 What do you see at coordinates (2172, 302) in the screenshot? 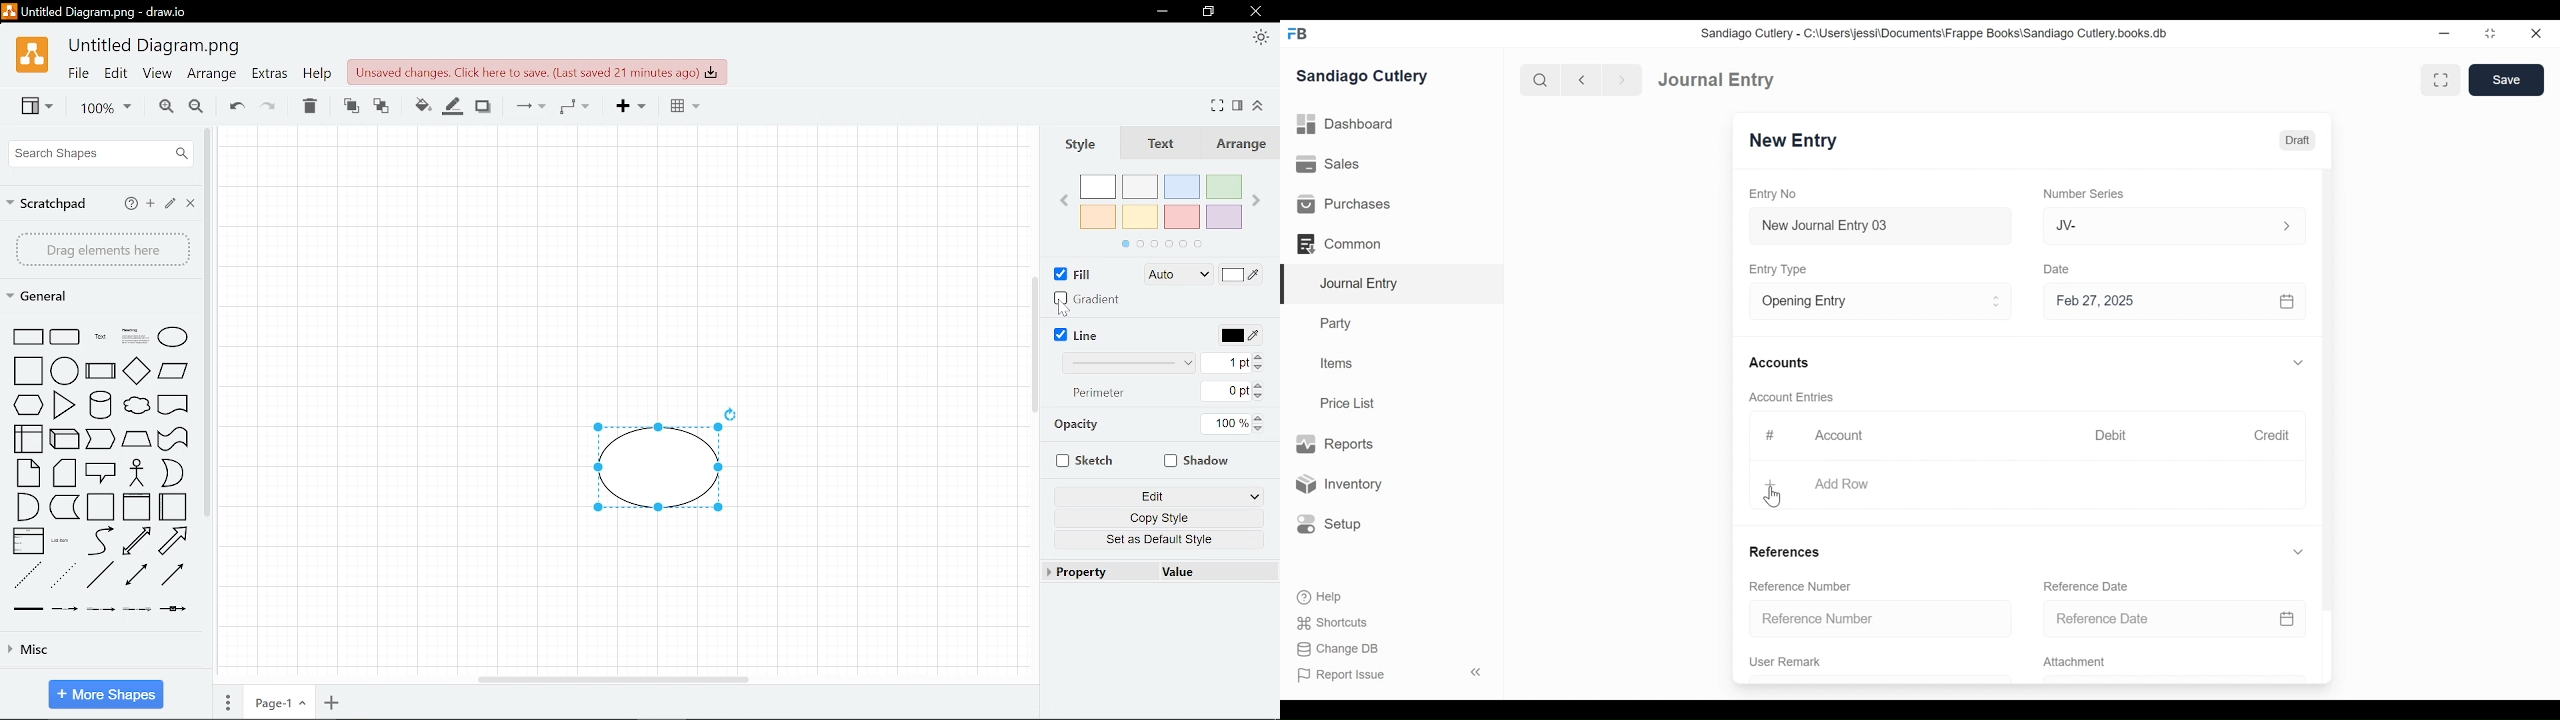
I see `Feb 27, 2025` at bounding box center [2172, 302].